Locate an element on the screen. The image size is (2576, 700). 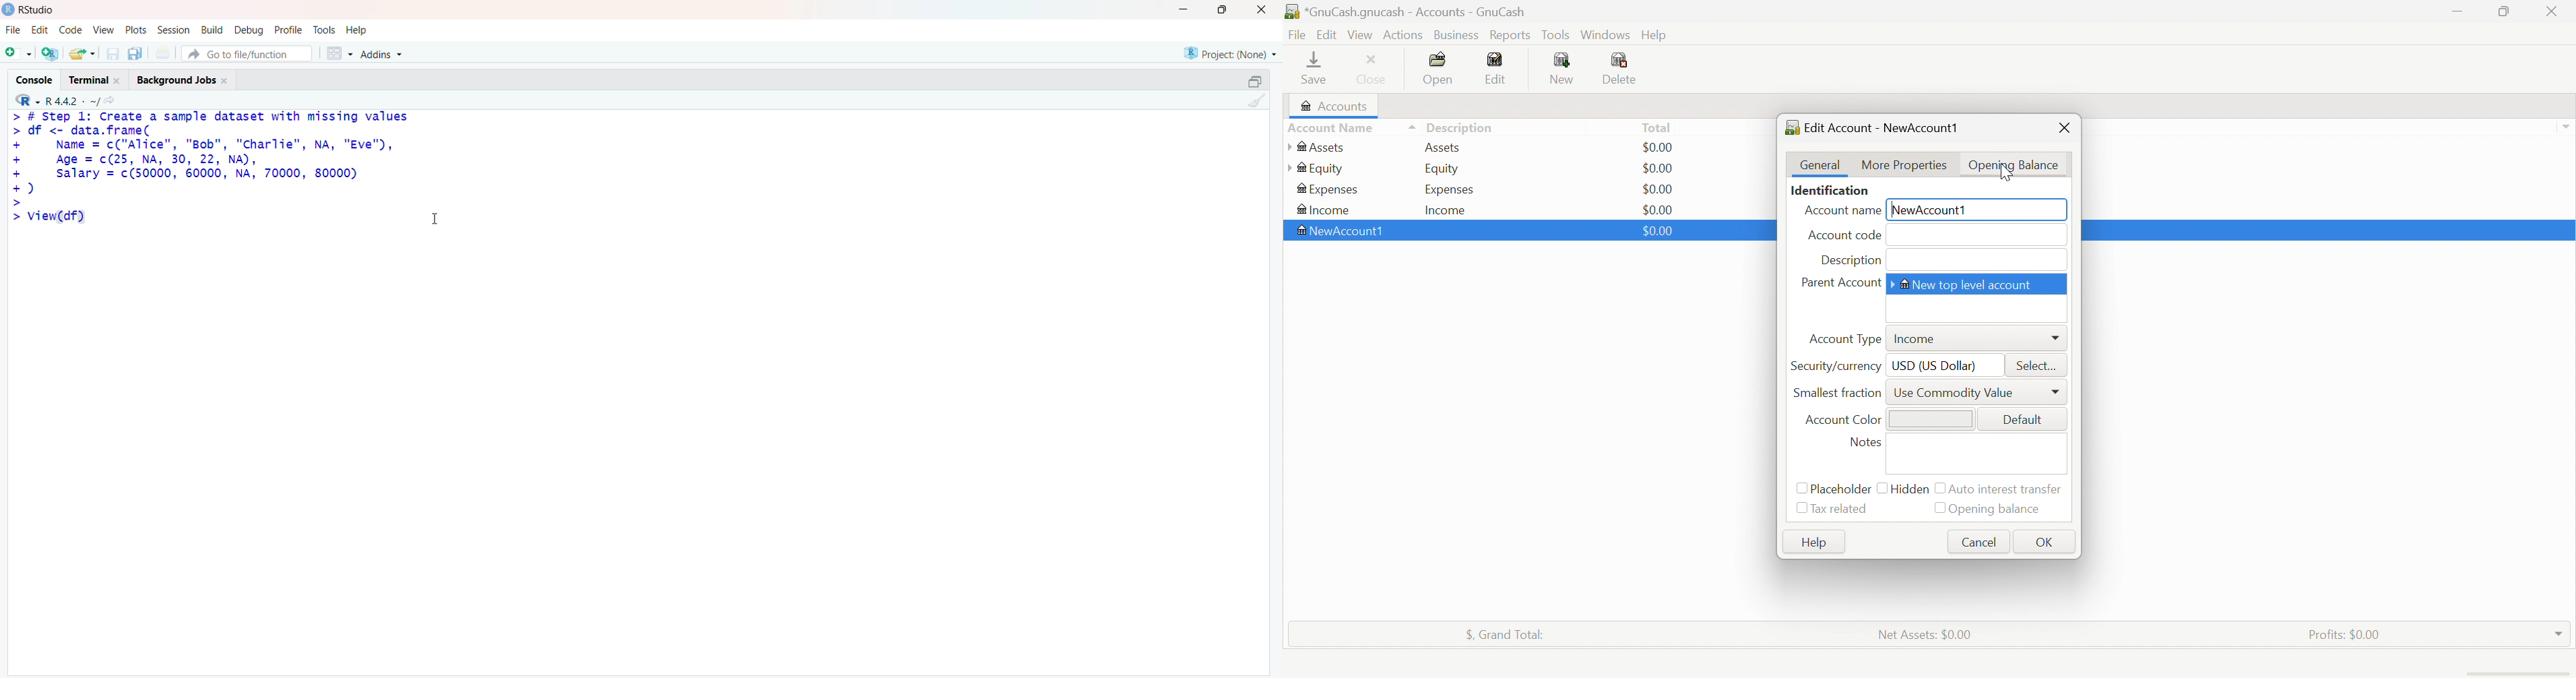
Parent Account is located at coordinates (1840, 283).